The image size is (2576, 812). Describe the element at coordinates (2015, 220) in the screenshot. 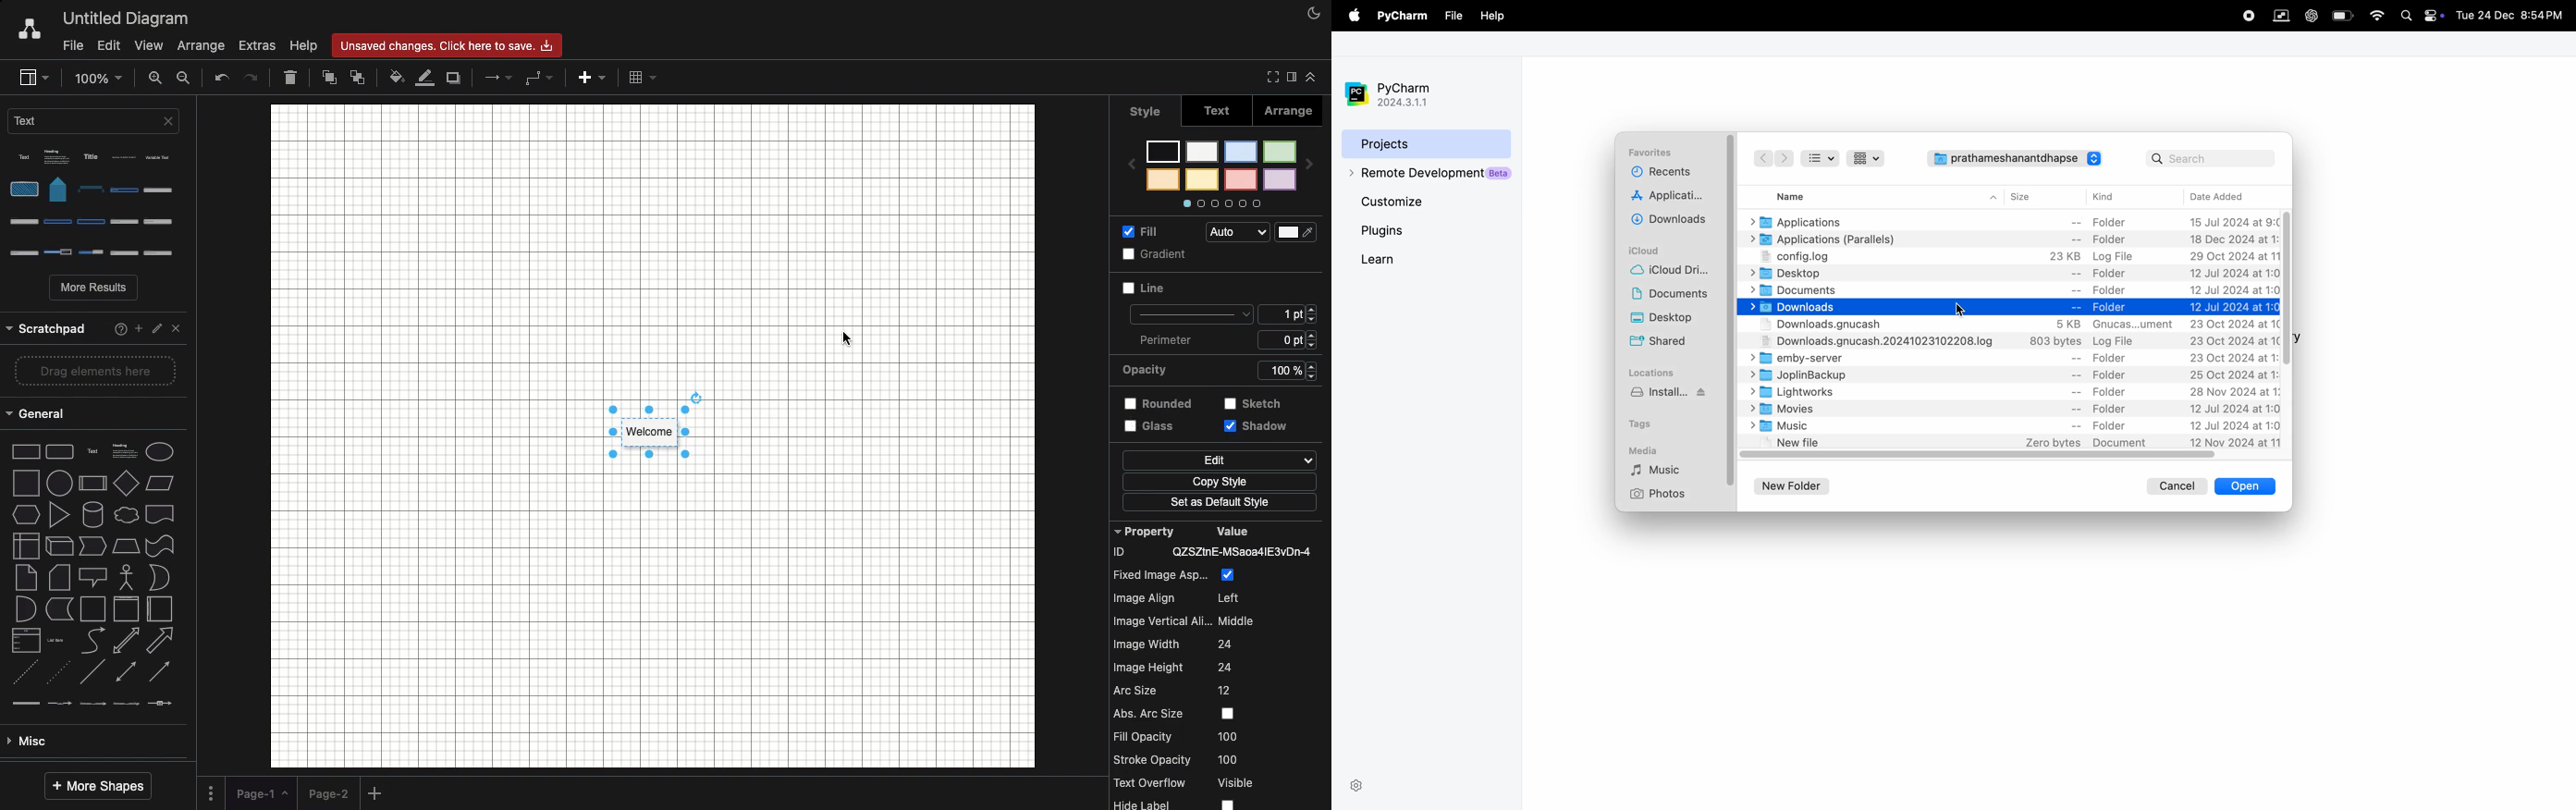

I see `applications` at that location.